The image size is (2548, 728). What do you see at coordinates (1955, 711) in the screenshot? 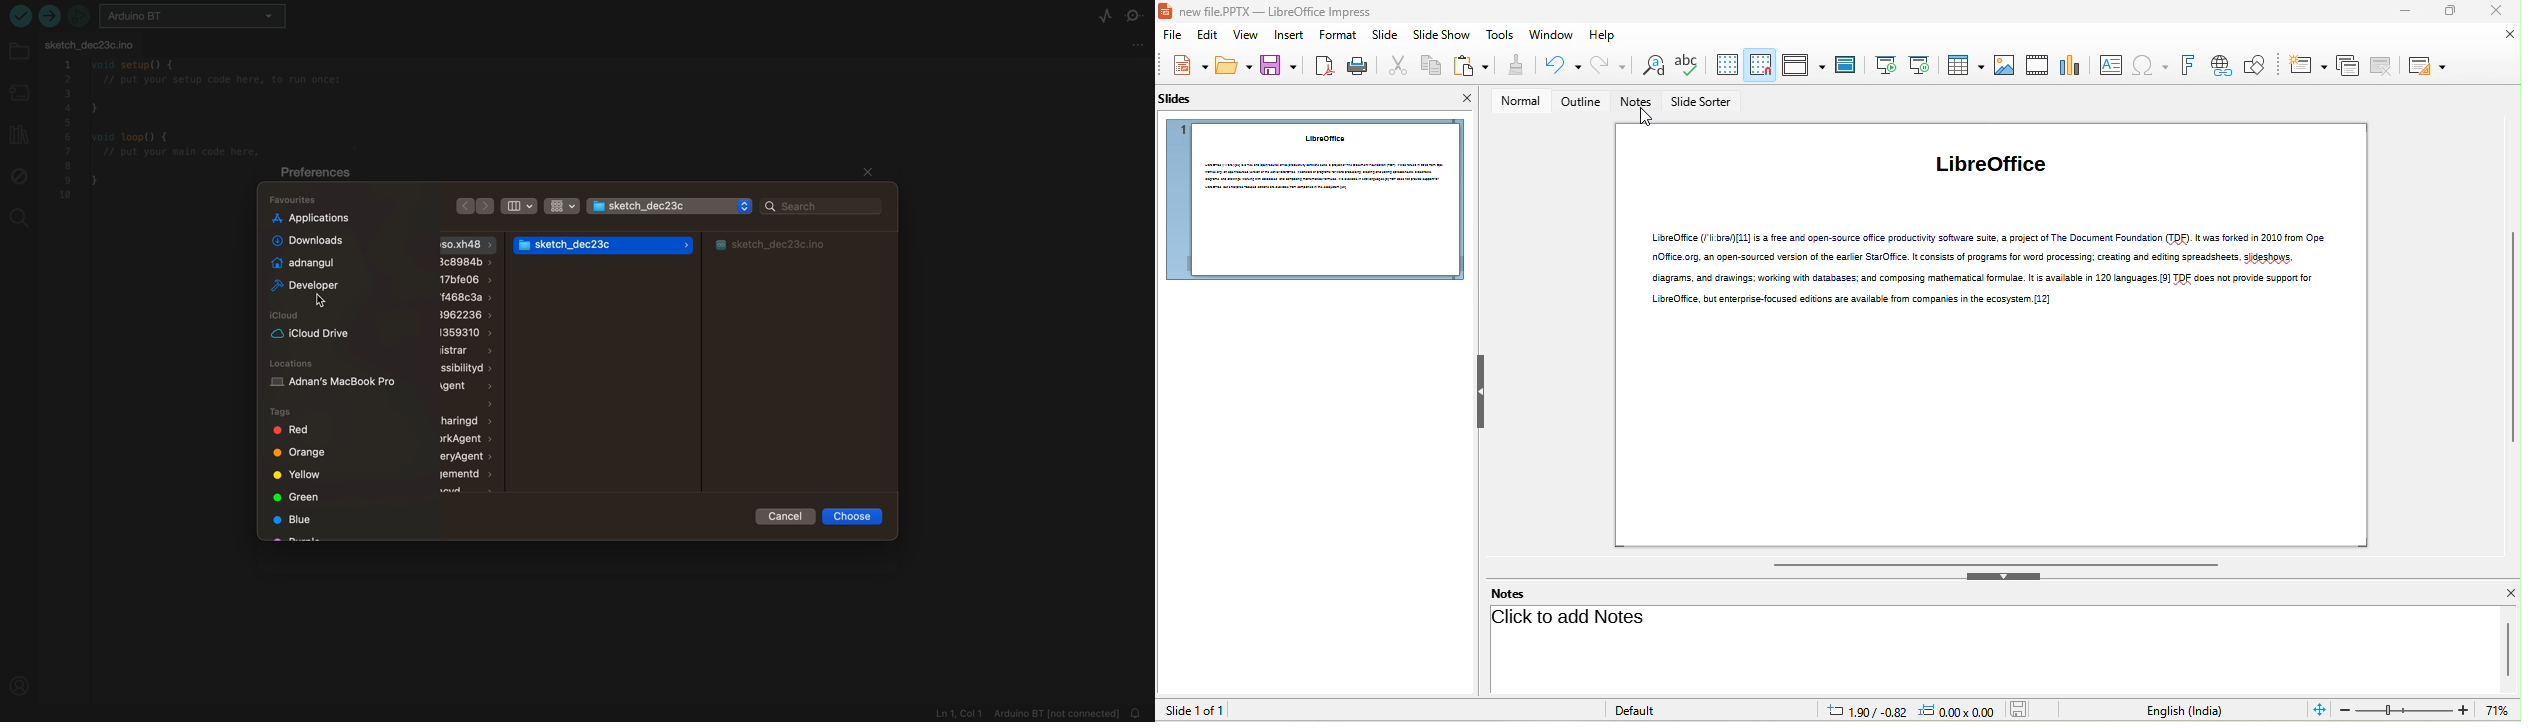
I see `0.00x0.00` at bounding box center [1955, 711].